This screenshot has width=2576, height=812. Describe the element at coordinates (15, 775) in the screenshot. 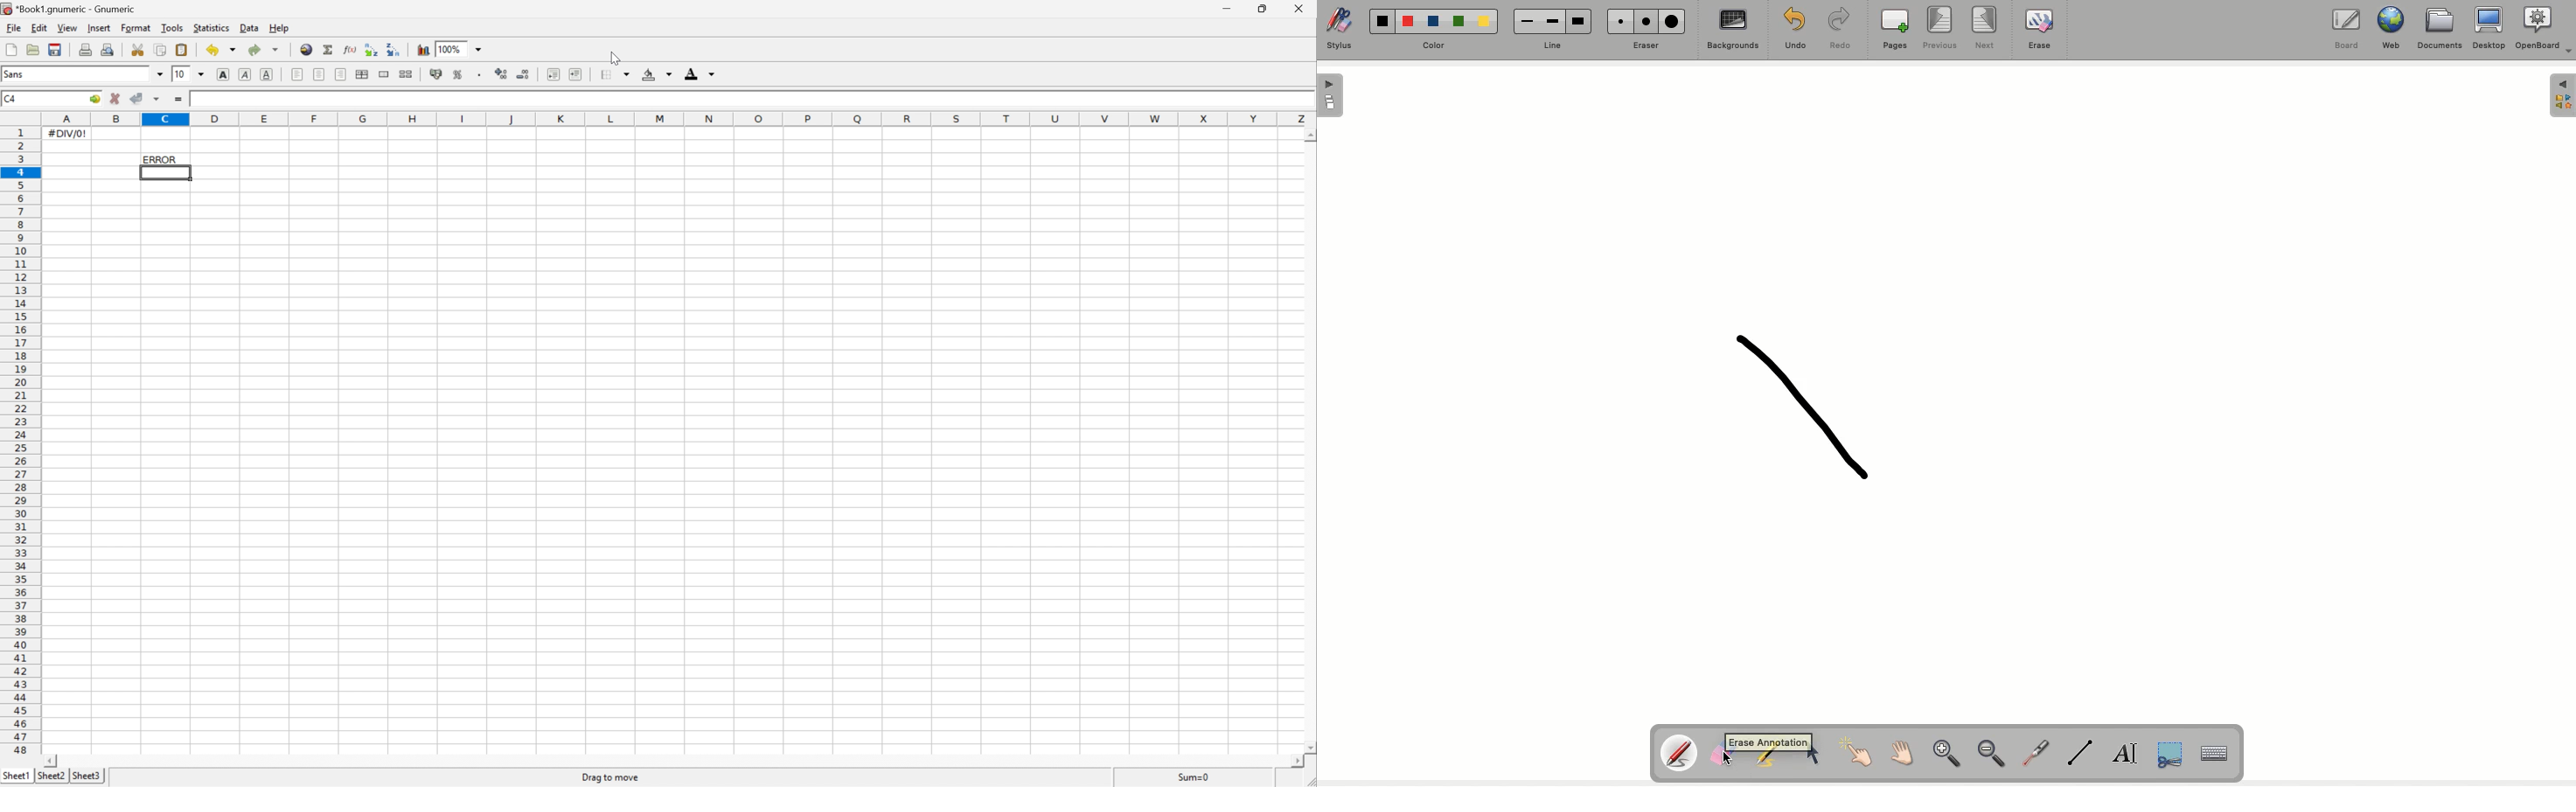

I see `Sheet1` at that location.